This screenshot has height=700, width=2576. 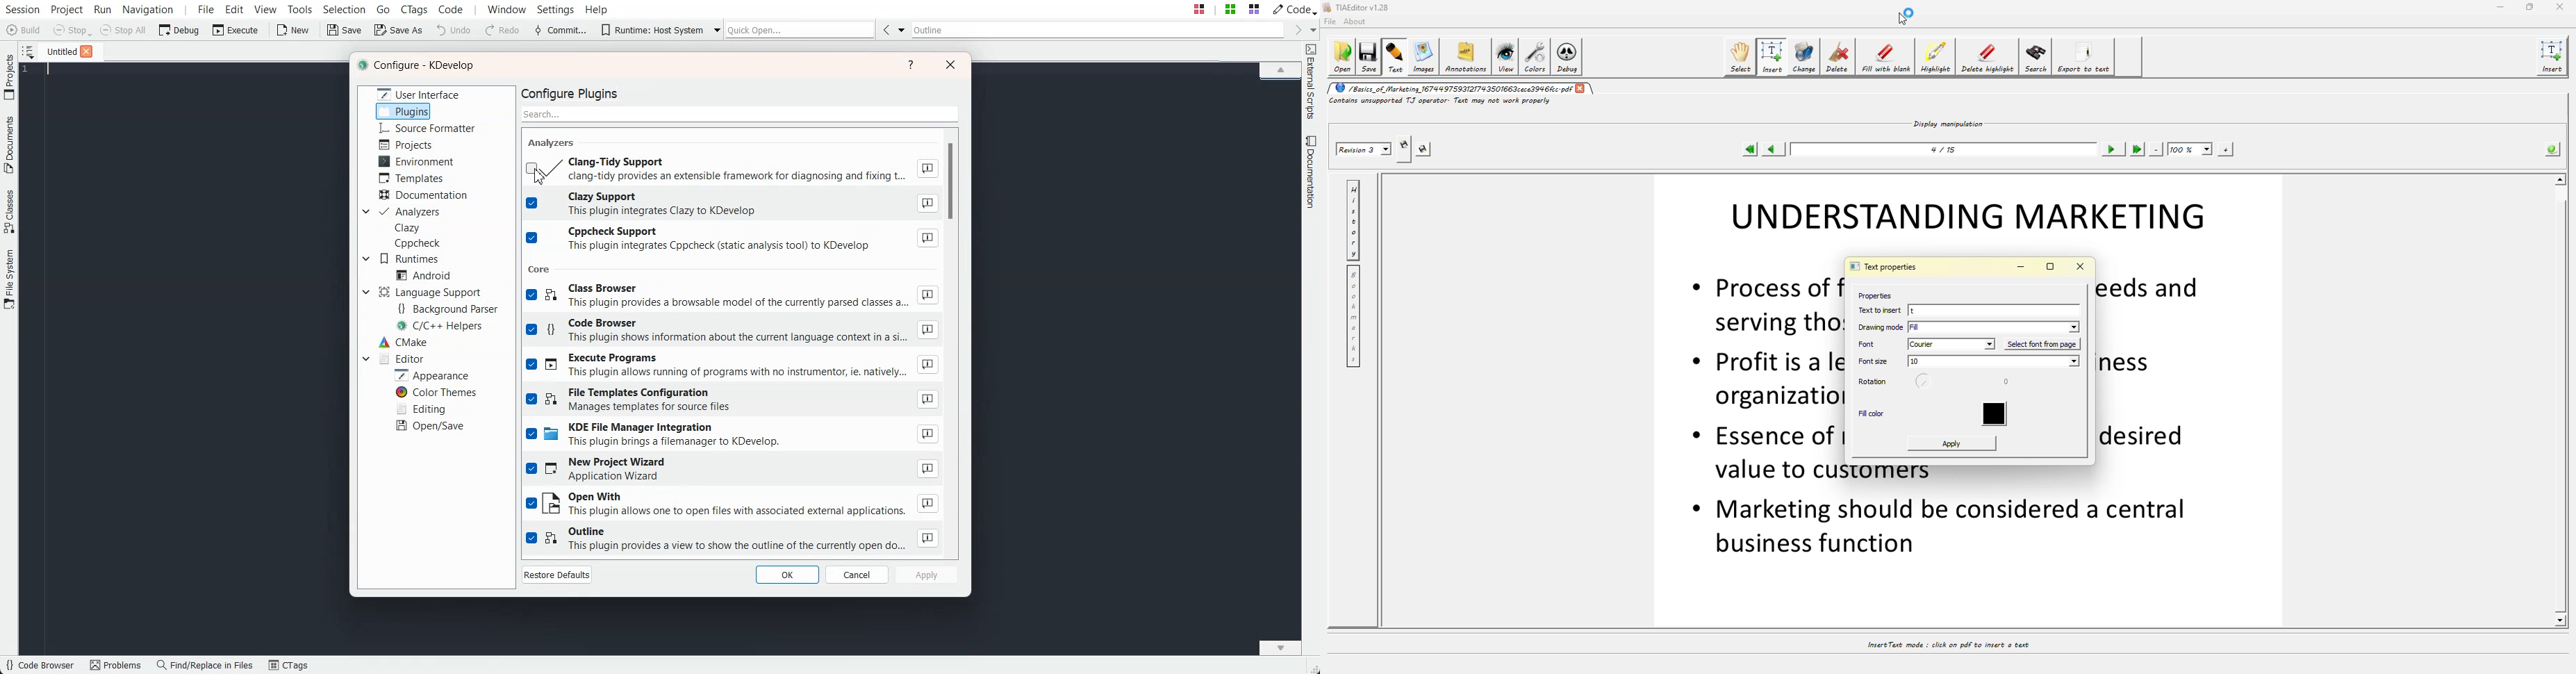 I want to click on Help, so click(x=911, y=65).